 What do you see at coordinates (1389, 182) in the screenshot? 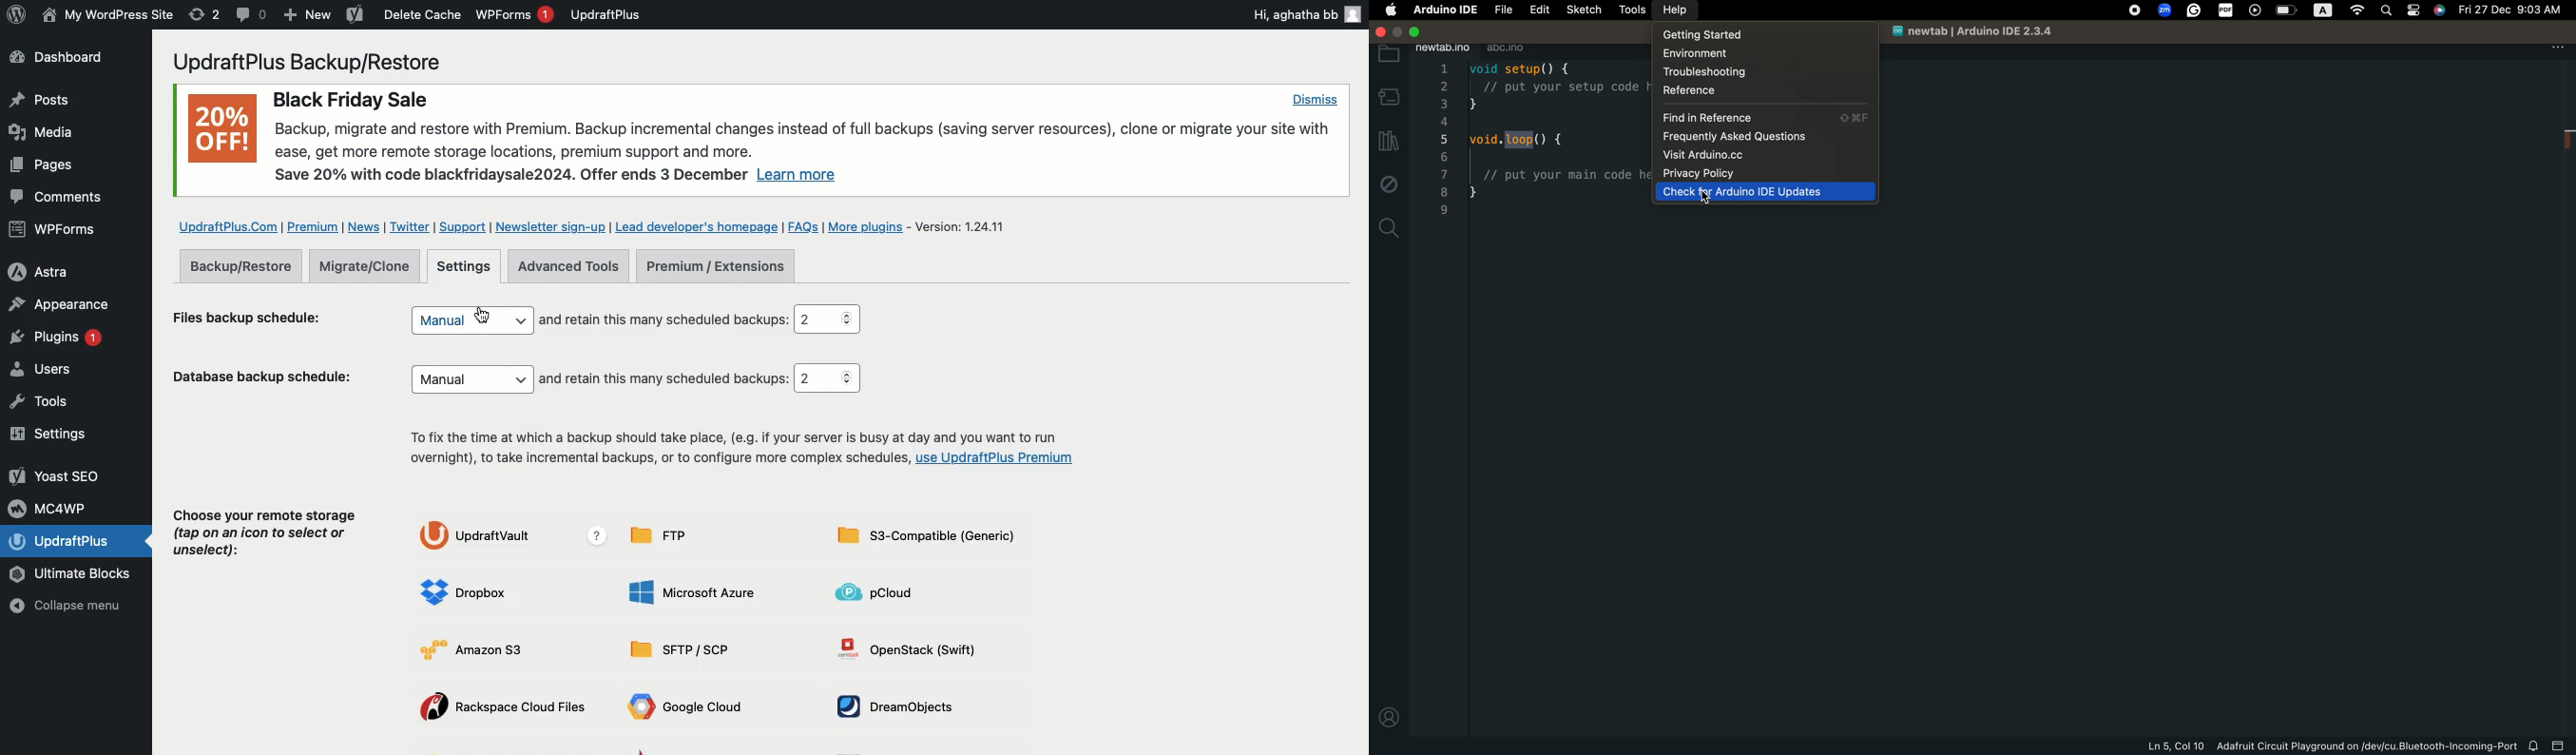
I see `debug` at bounding box center [1389, 182].